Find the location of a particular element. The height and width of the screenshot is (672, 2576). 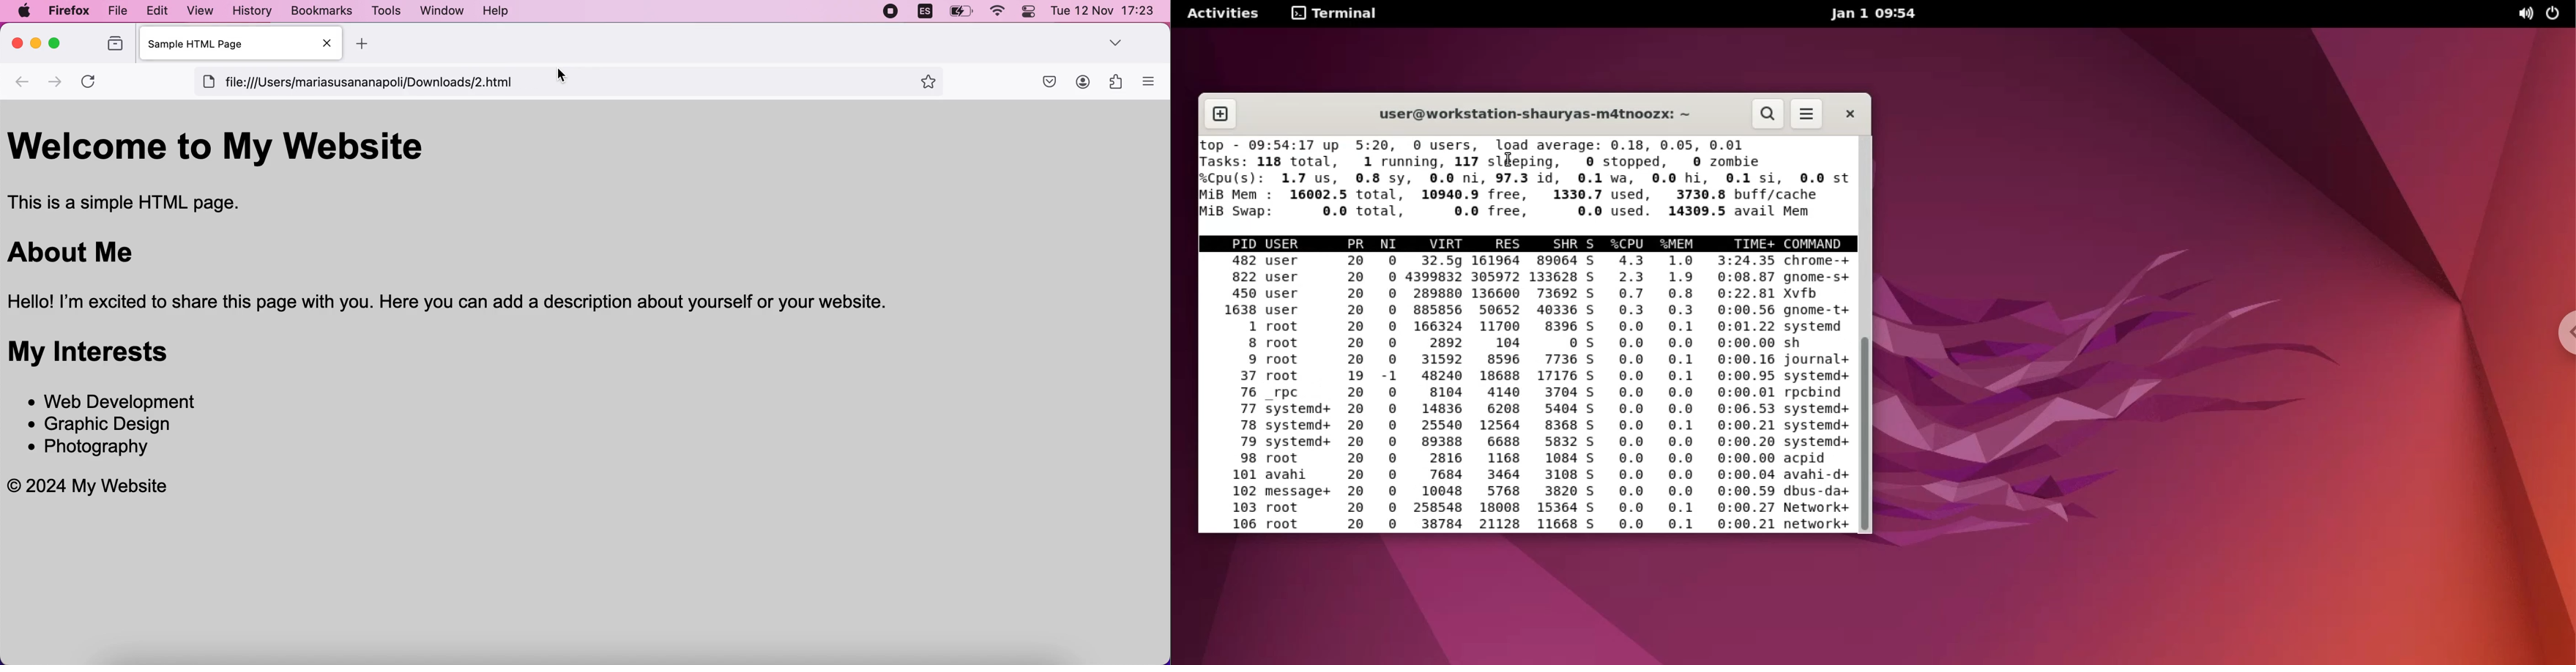

cursor is located at coordinates (562, 77).